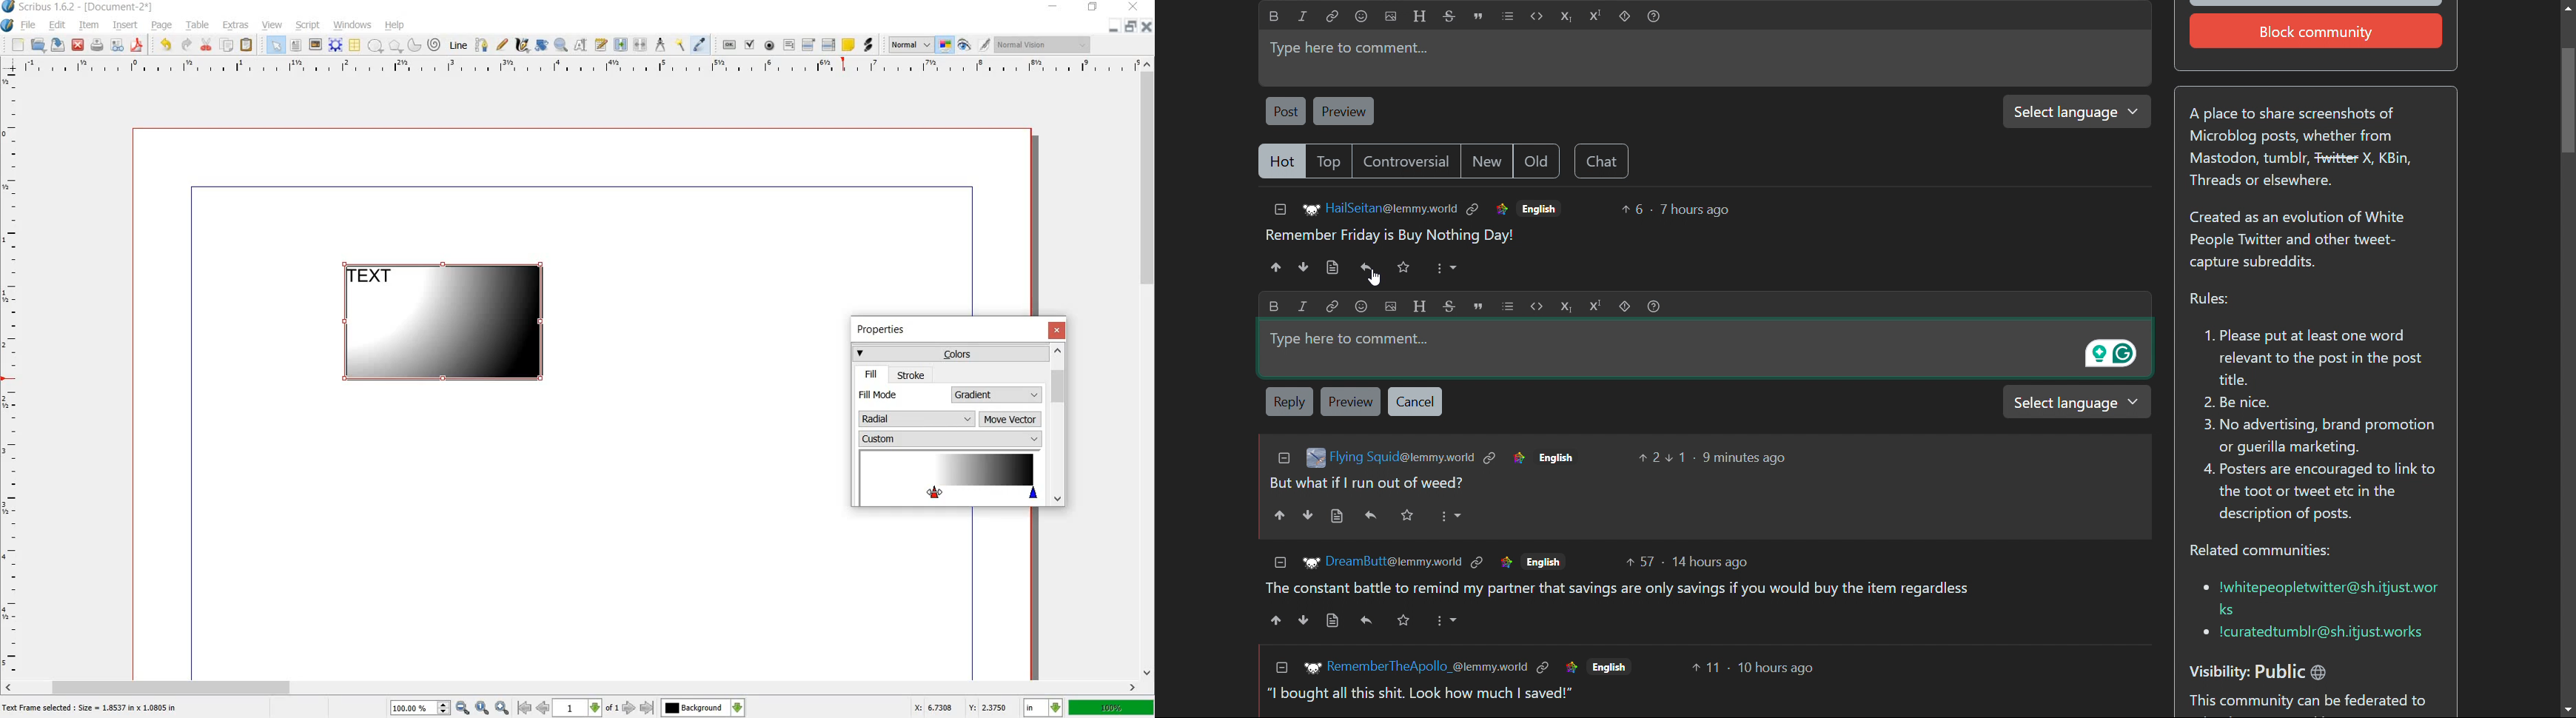 The width and height of the screenshot is (2576, 728). I want to click on stroke, so click(912, 375).